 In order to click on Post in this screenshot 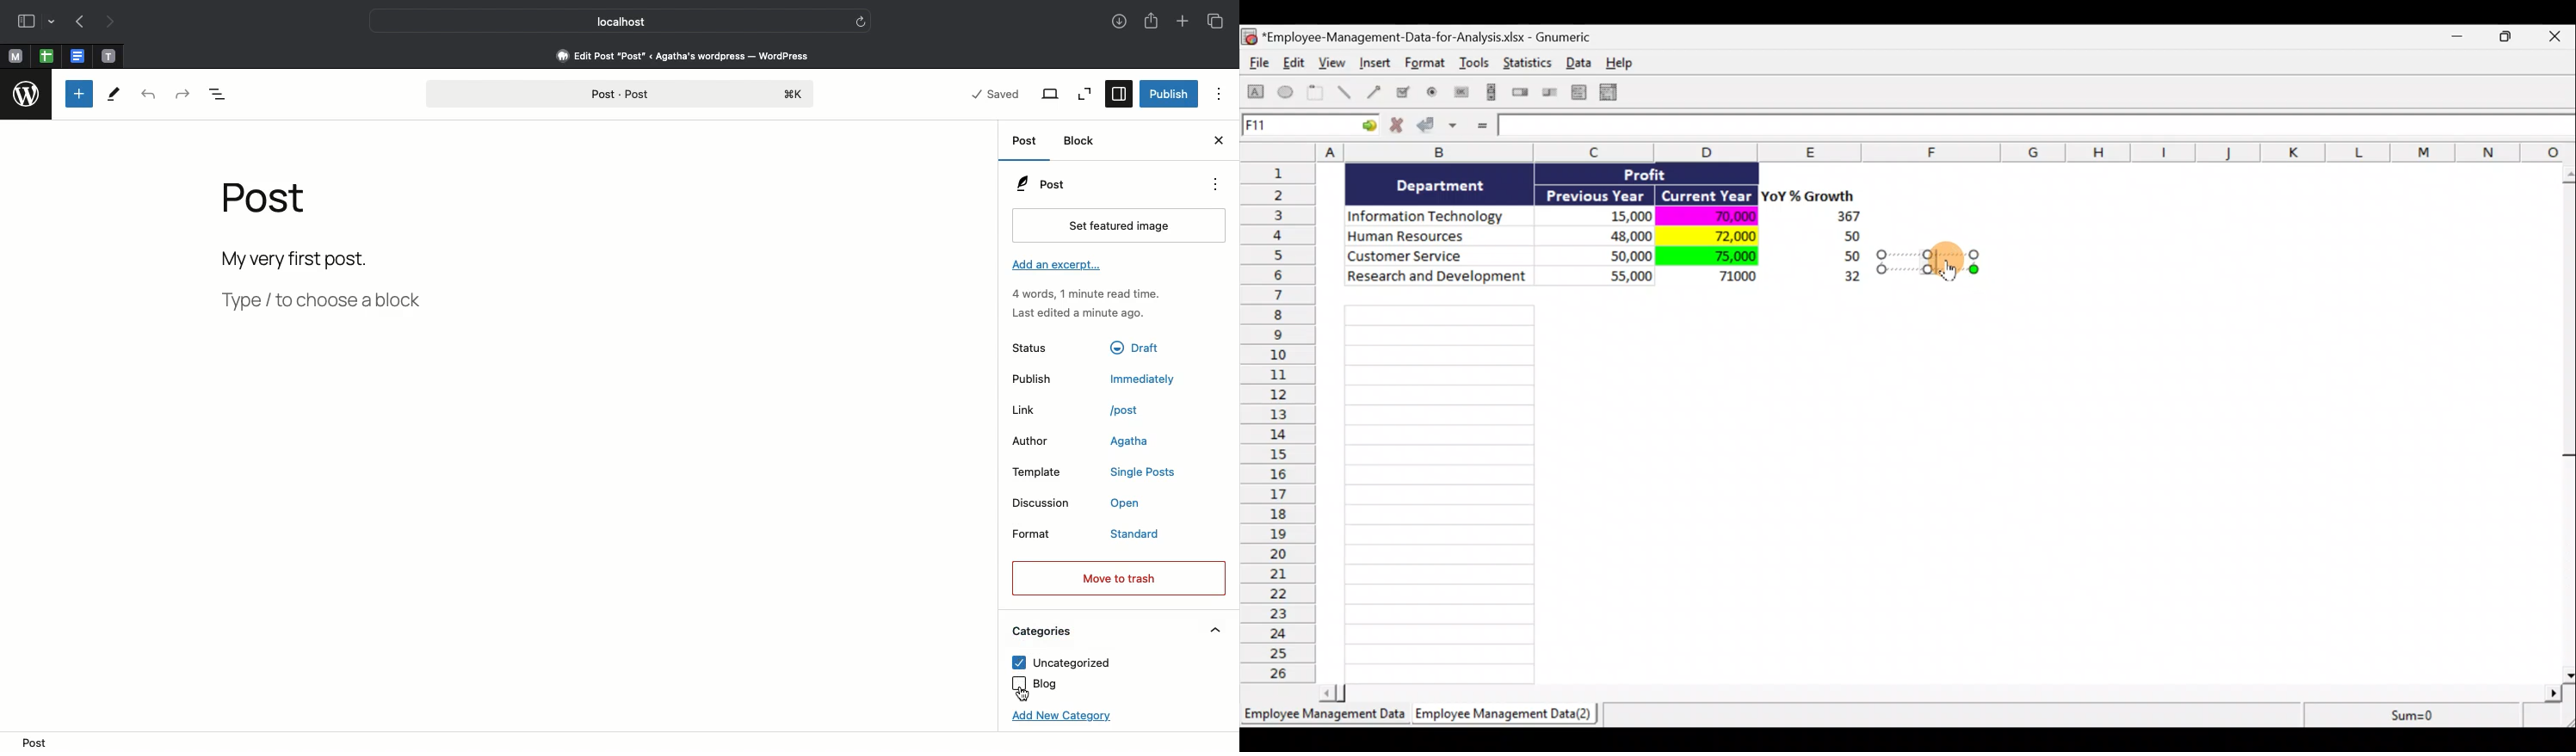, I will do `click(271, 206)`.